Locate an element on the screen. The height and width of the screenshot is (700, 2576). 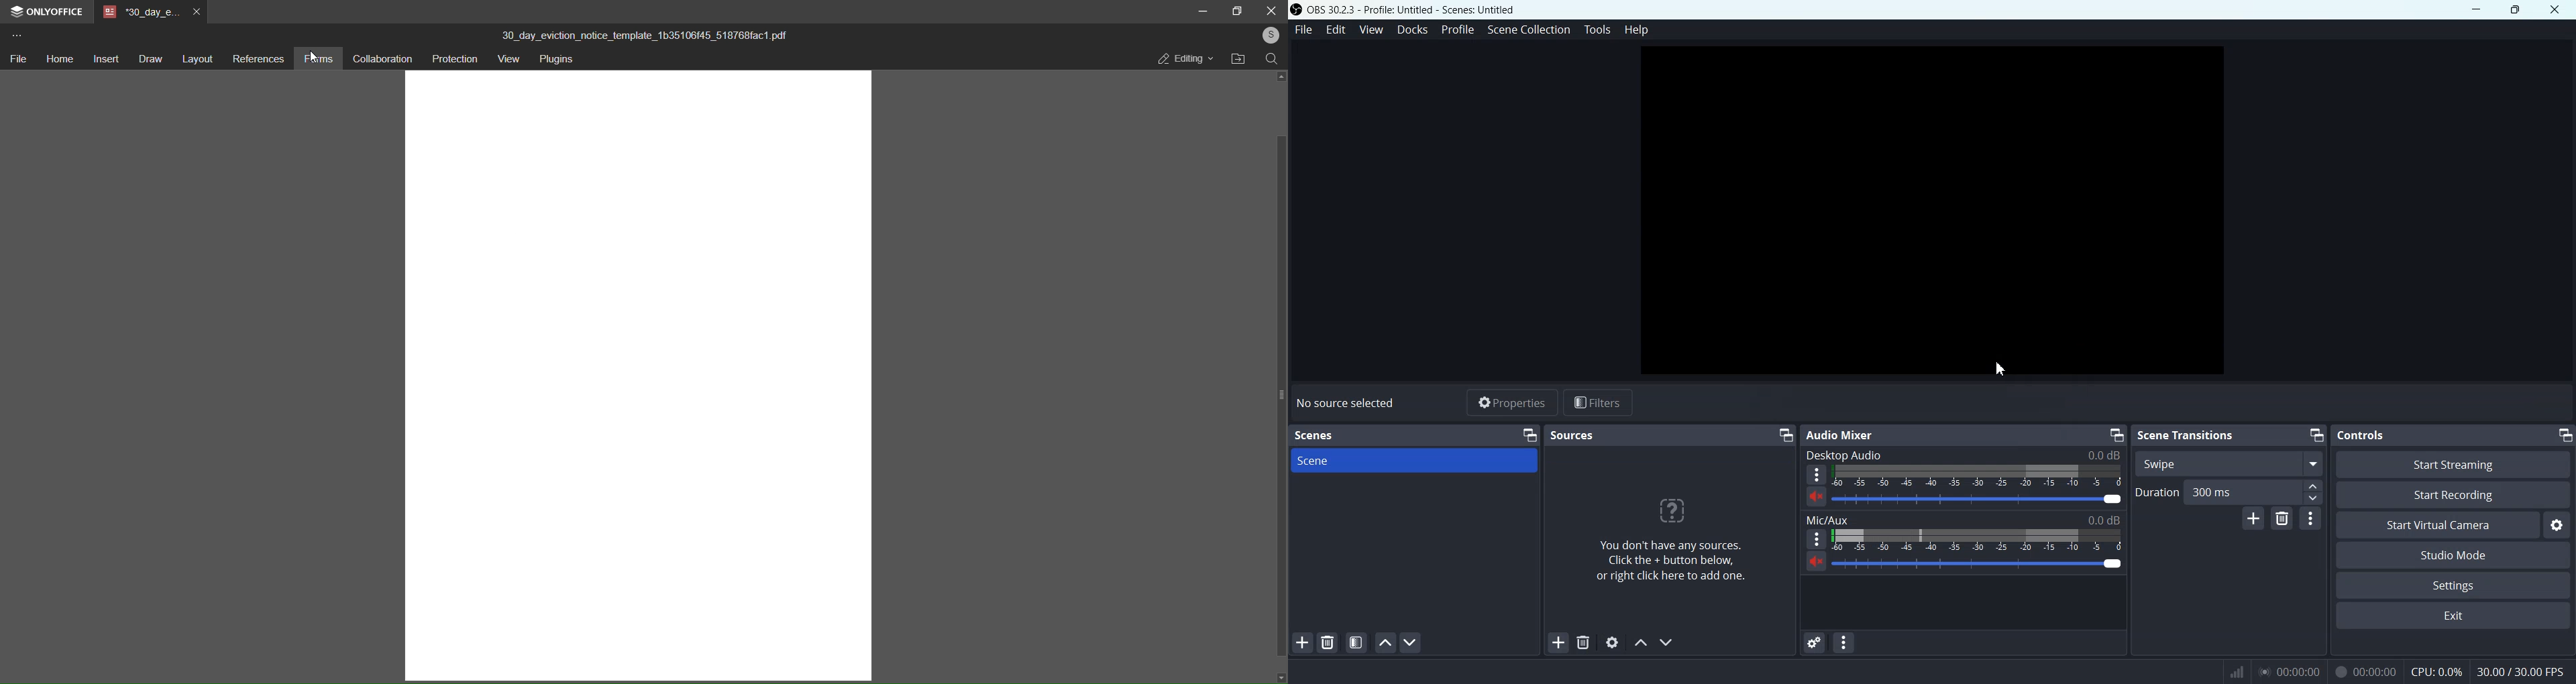
Transition properties is located at coordinates (2312, 518).